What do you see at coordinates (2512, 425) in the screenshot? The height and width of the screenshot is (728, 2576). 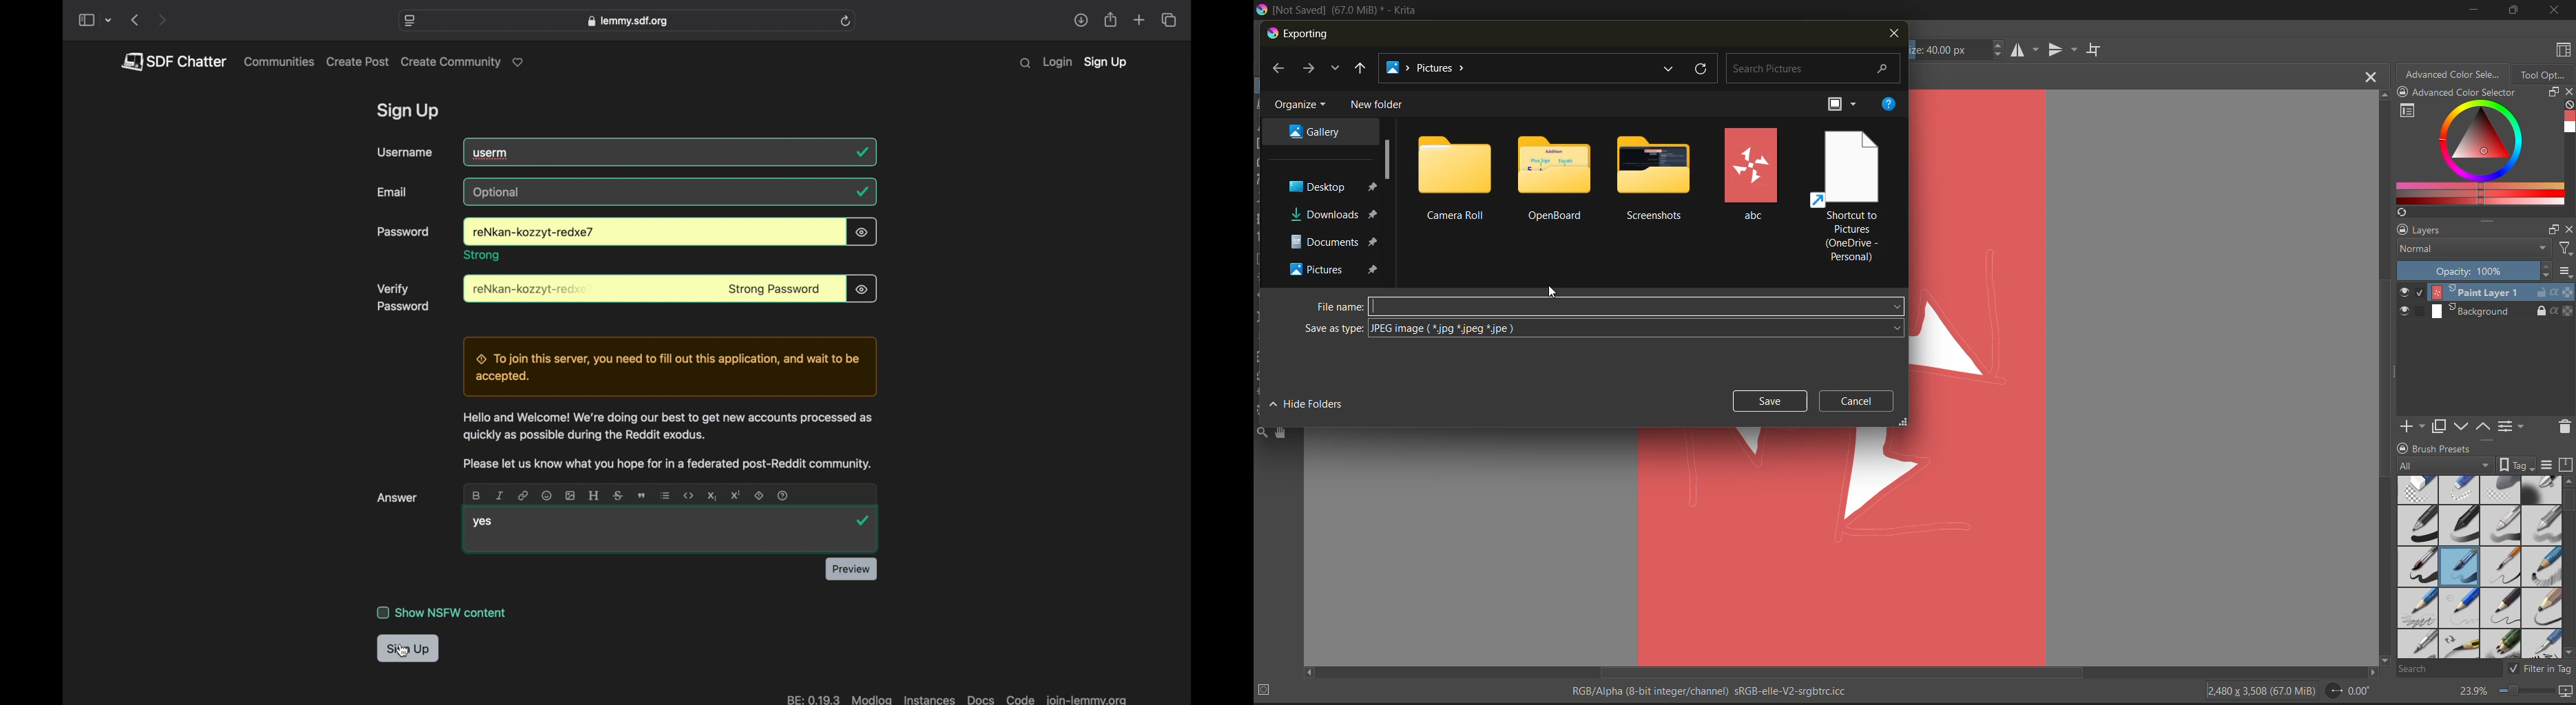 I see `view or change the layer properties` at bounding box center [2512, 425].